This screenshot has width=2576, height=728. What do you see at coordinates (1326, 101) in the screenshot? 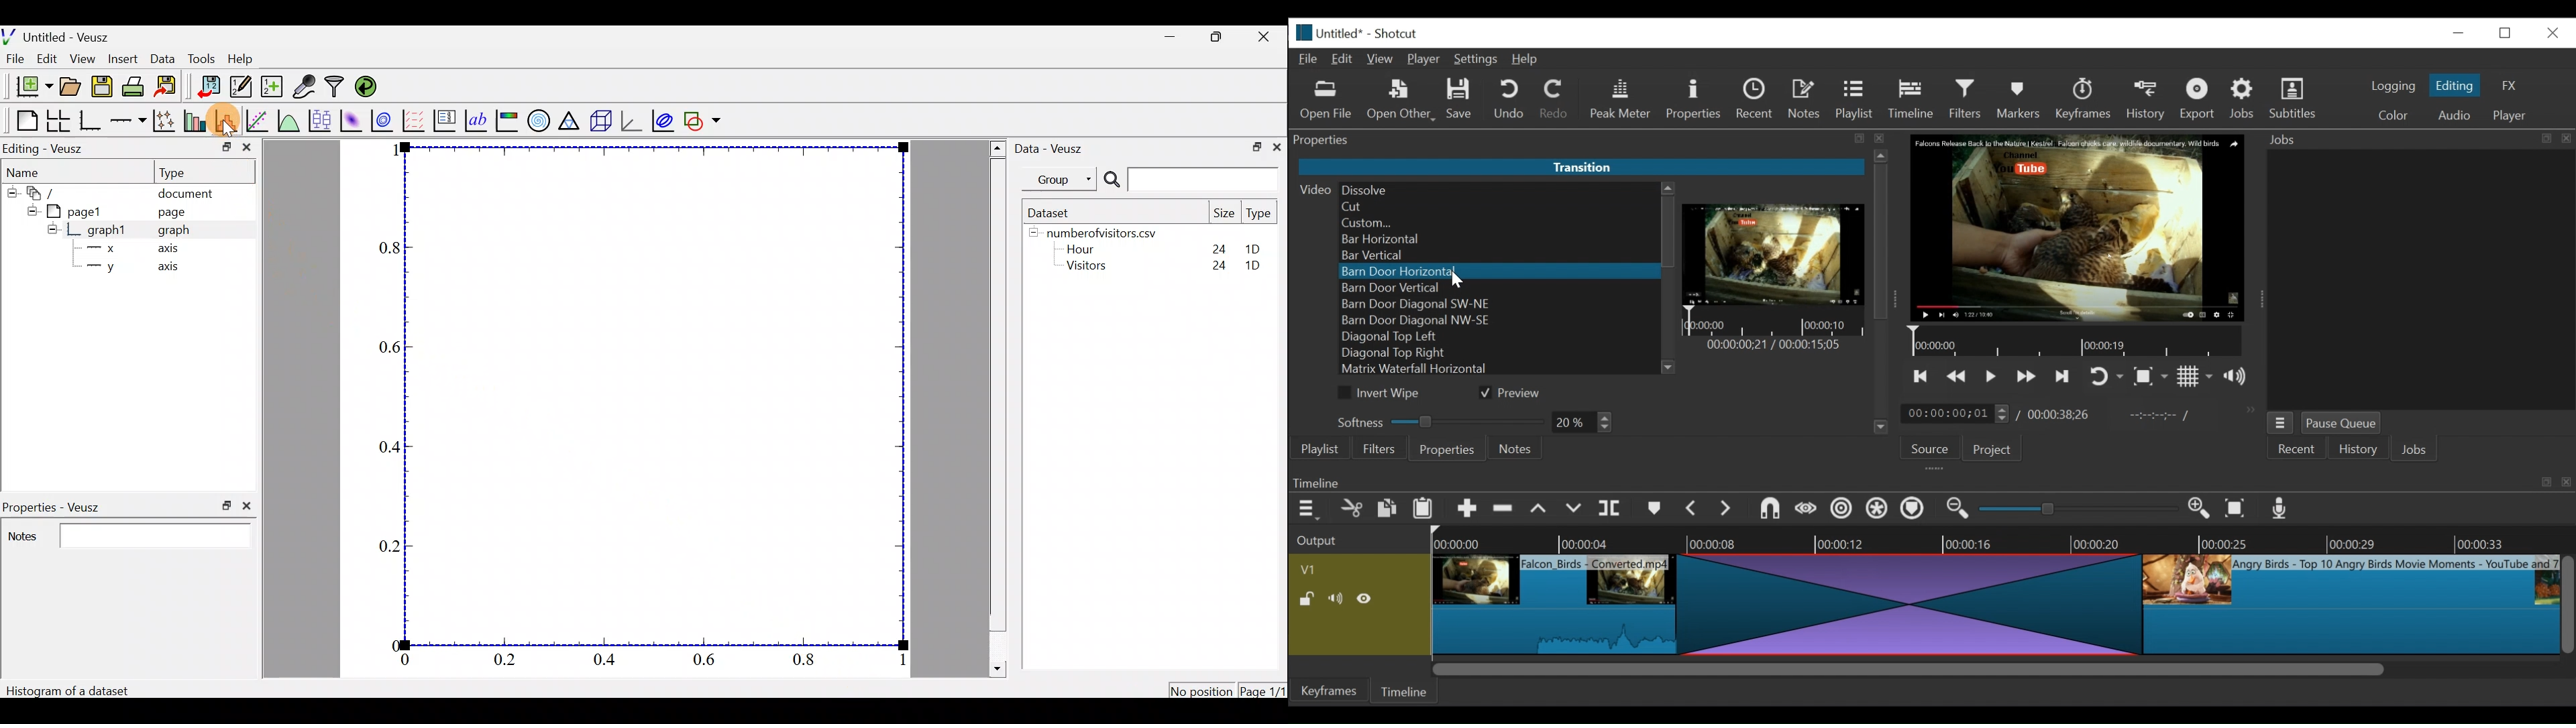
I see `Open file` at bounding box center [1326, 101].